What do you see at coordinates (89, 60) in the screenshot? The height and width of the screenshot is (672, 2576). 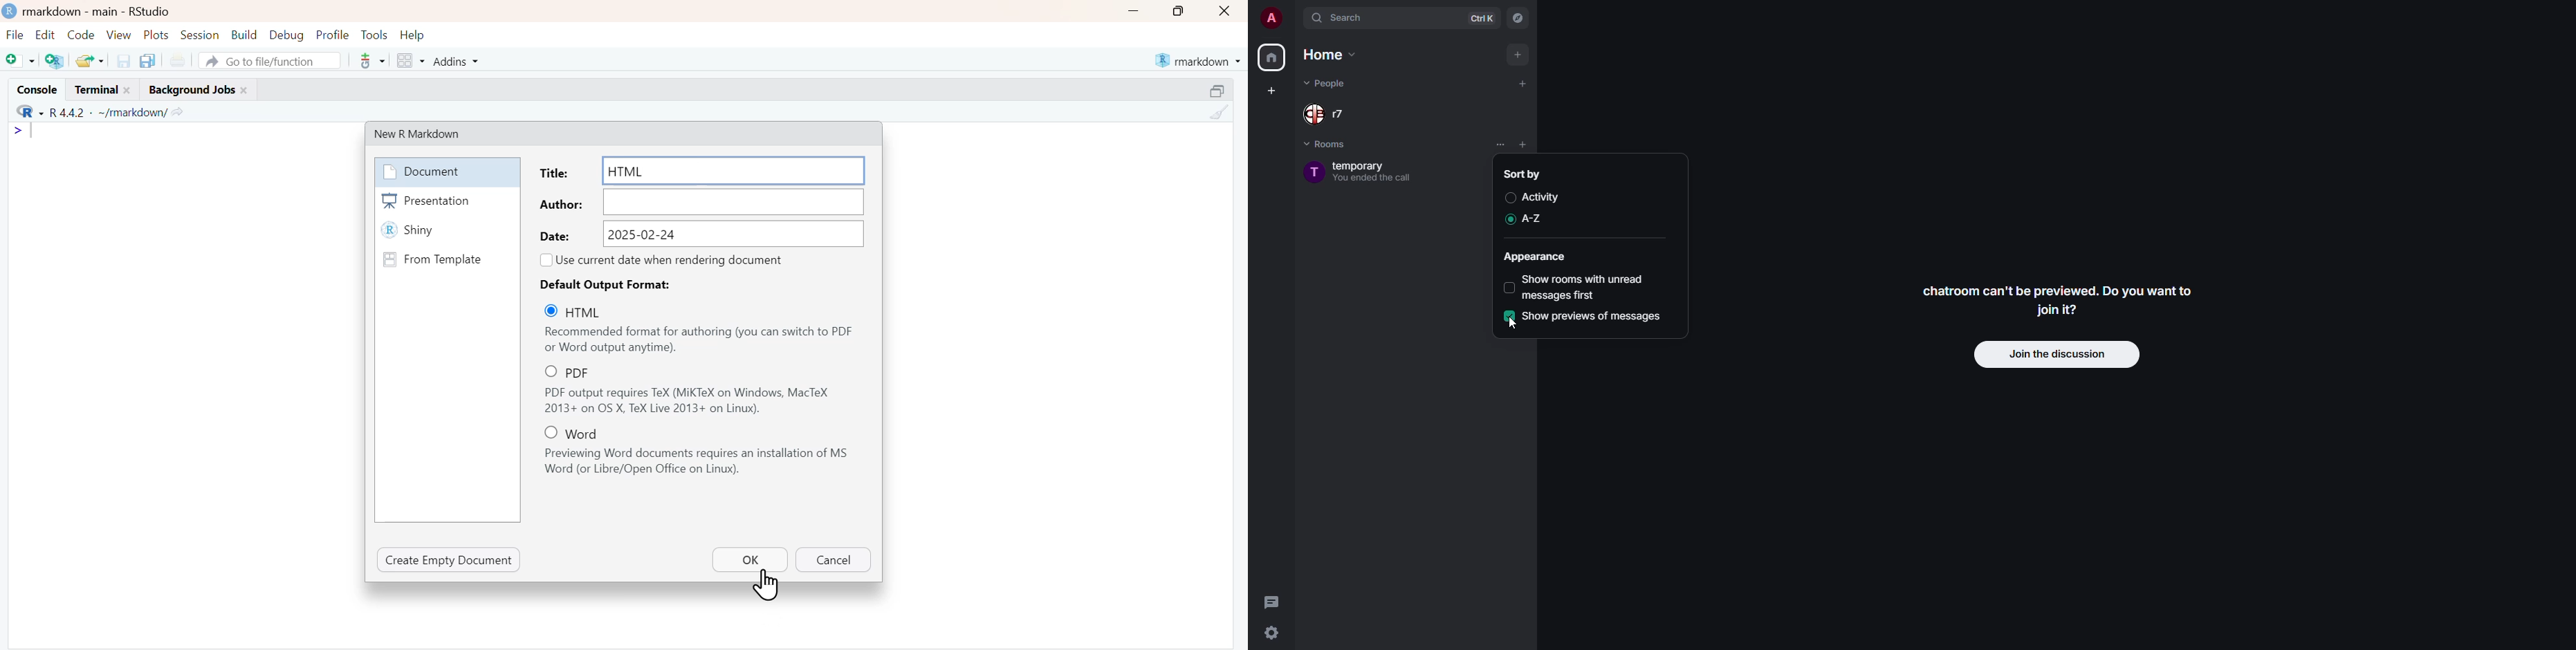 I see `open an existing file` at bounding box center [89, 60].